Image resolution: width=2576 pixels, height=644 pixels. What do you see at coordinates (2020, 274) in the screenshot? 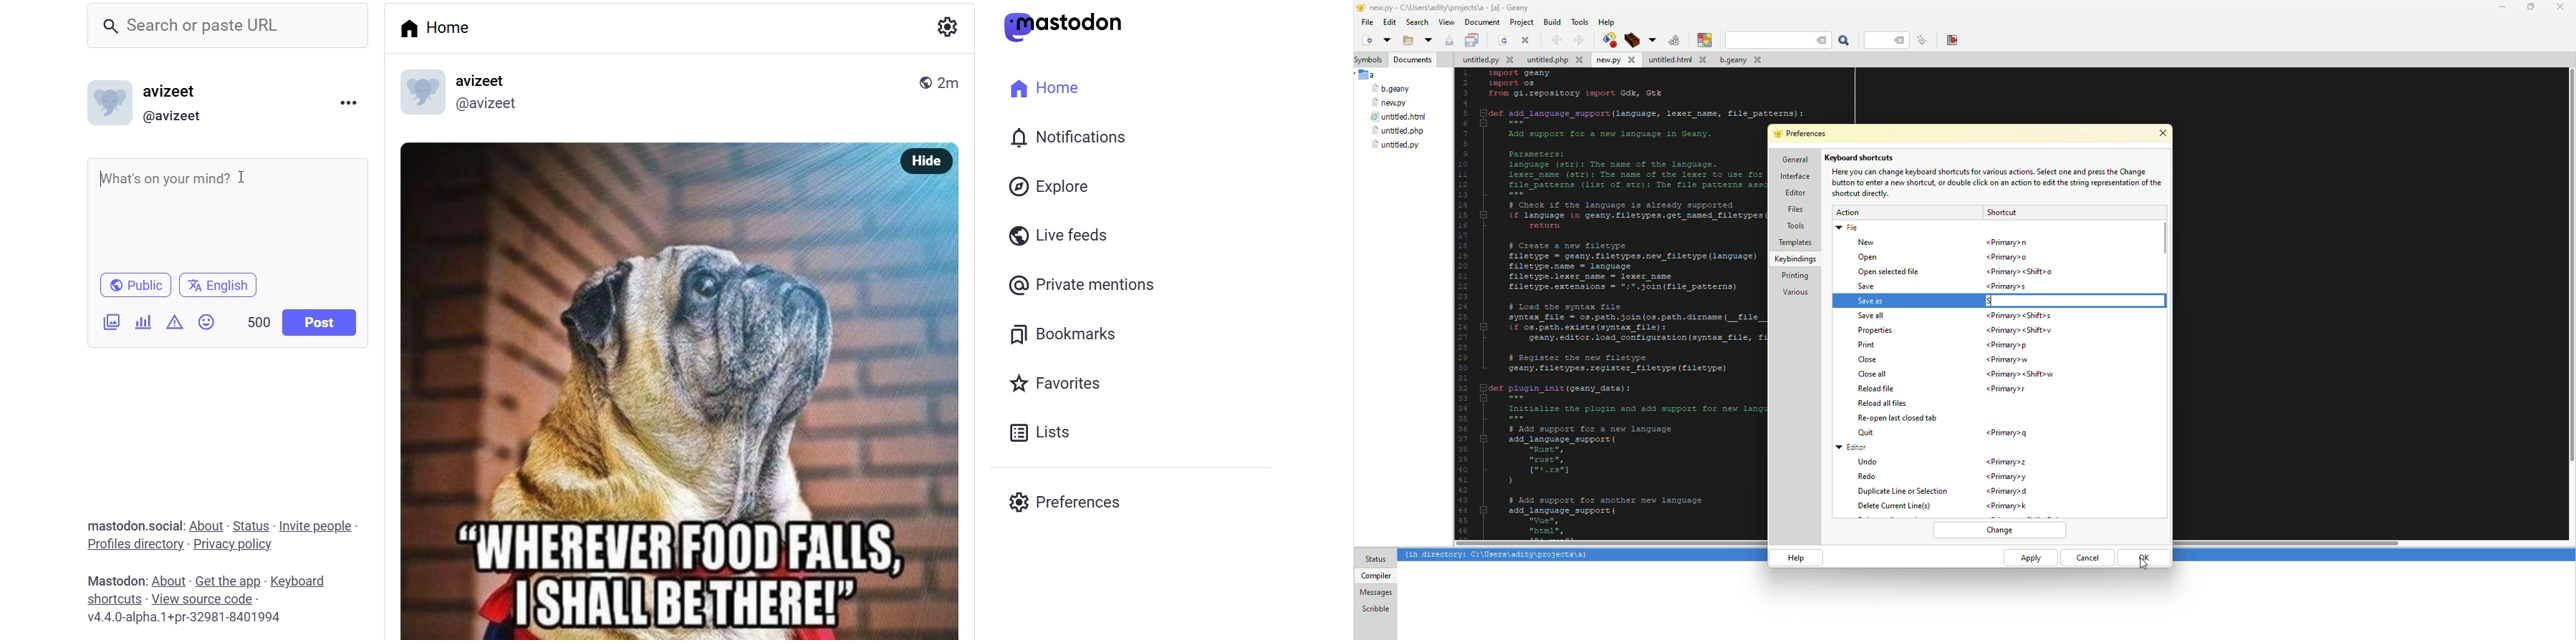
I see `shortcut` at bounding box center [2020, 274].